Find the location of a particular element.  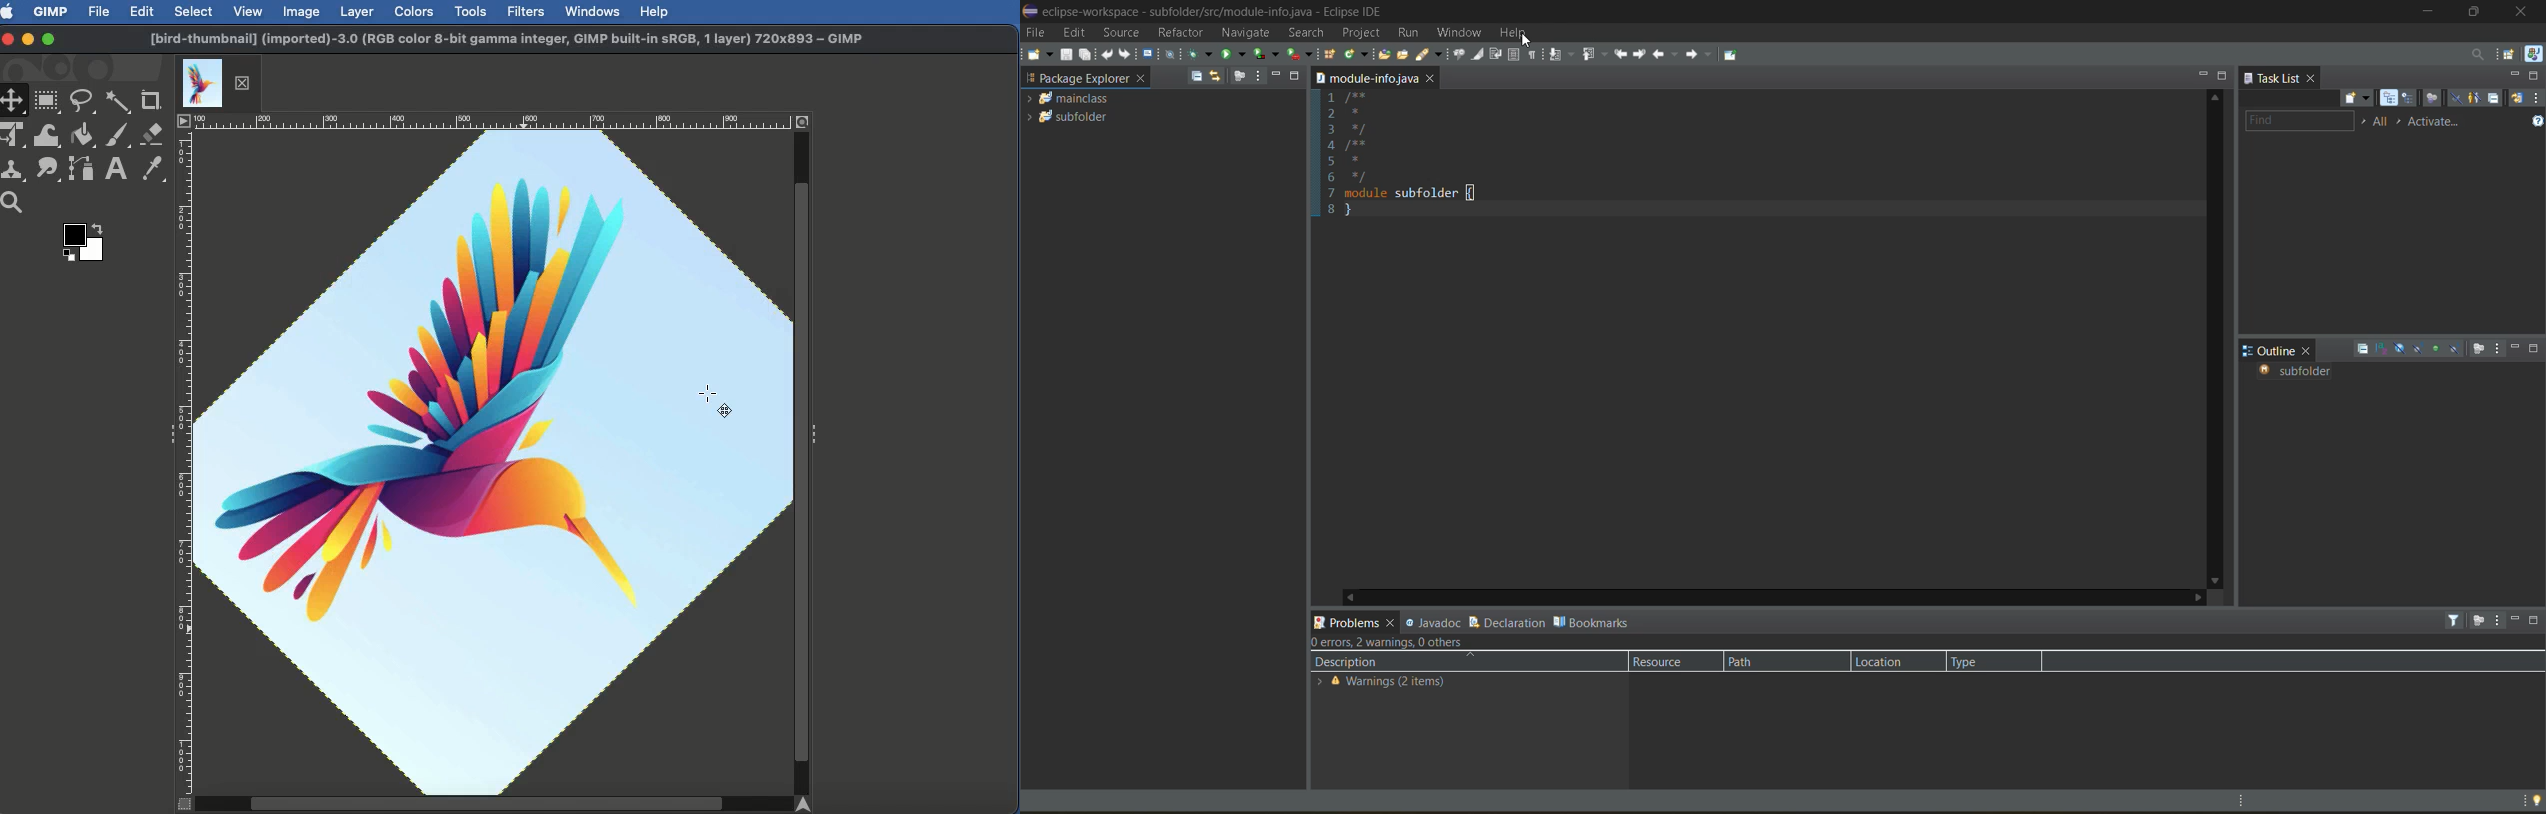

focus on workweek  is located at coordinates (2434, 98).